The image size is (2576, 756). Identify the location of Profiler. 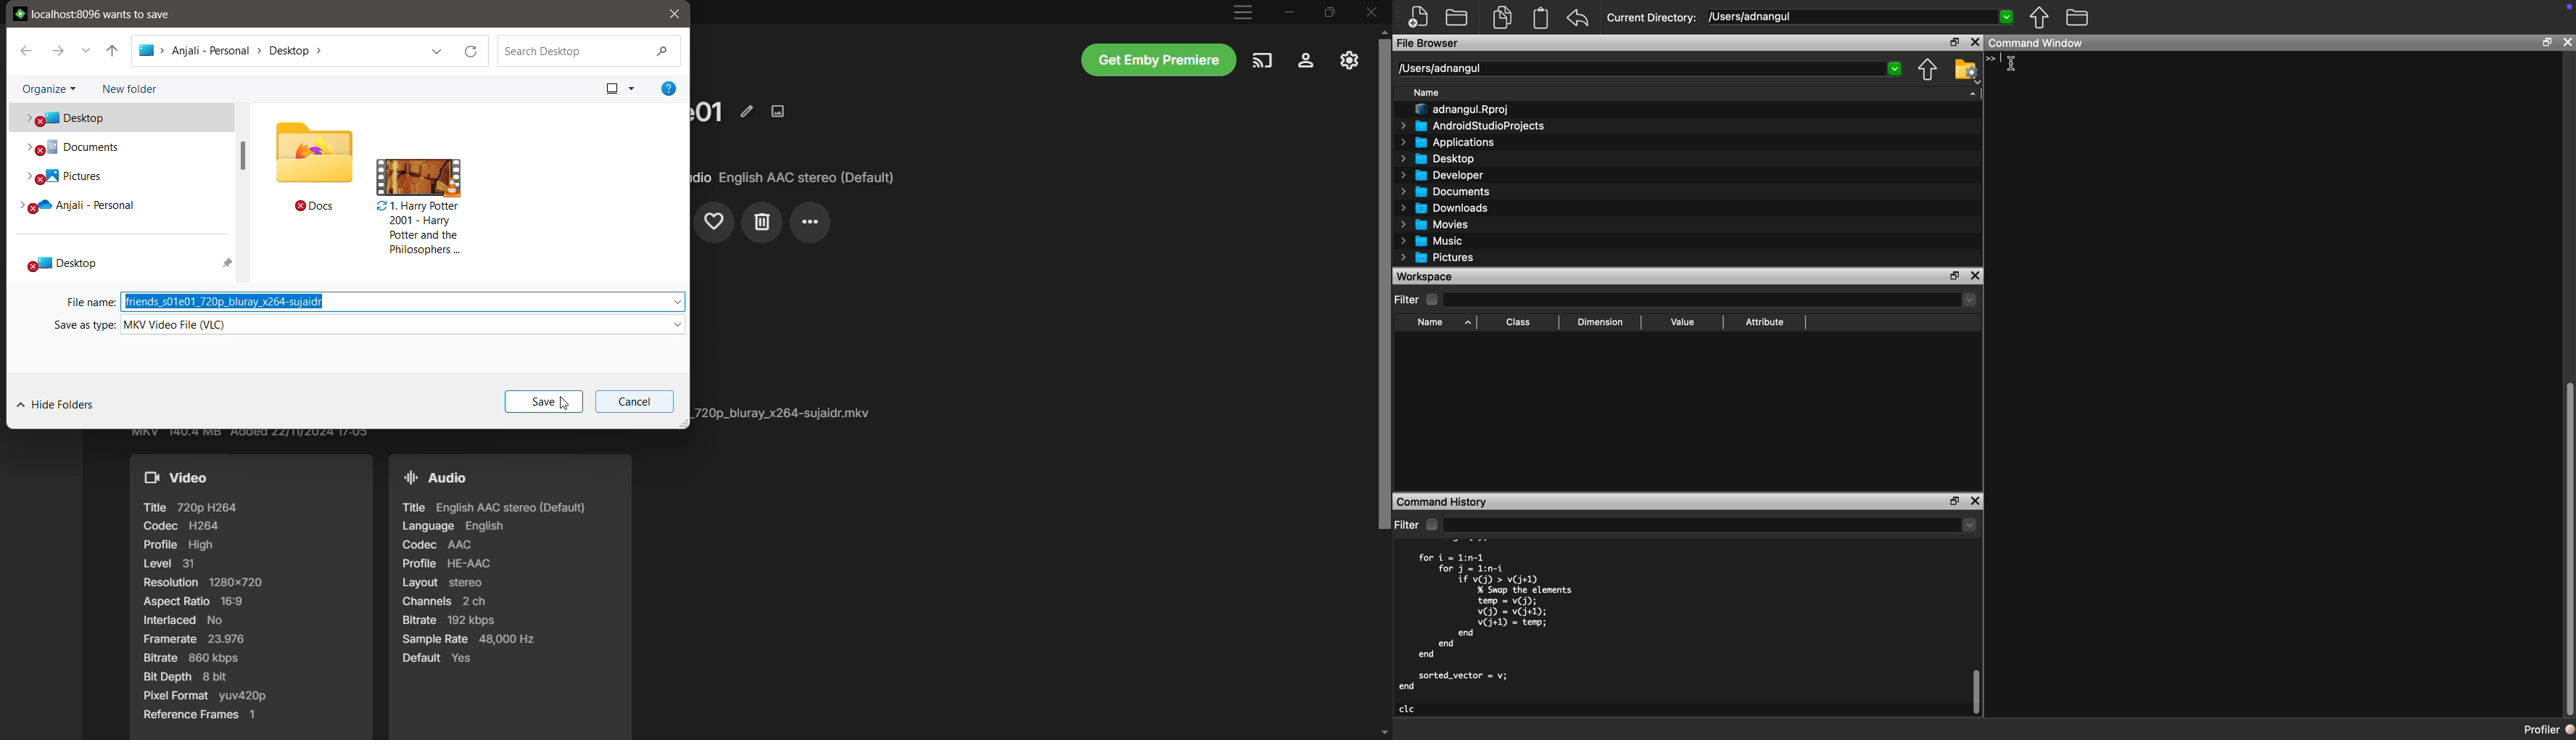
(2549, 729).